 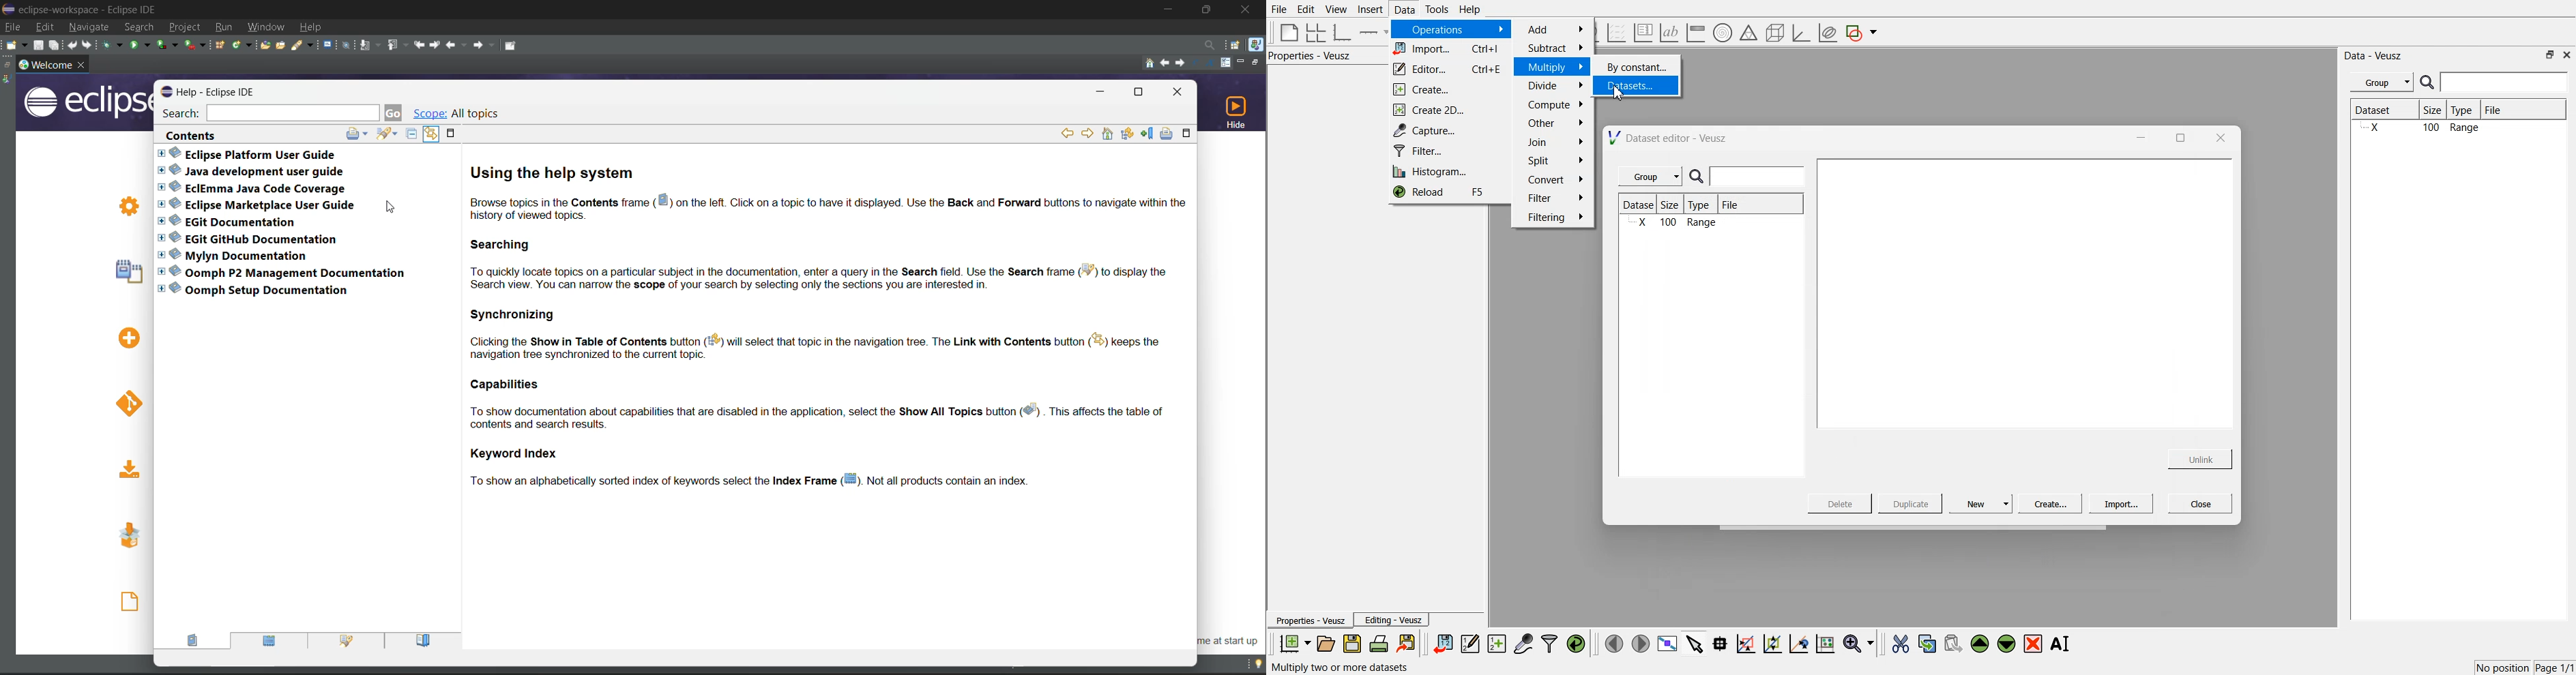 I want to click on Reload FS, so click(x=1448, y=194).